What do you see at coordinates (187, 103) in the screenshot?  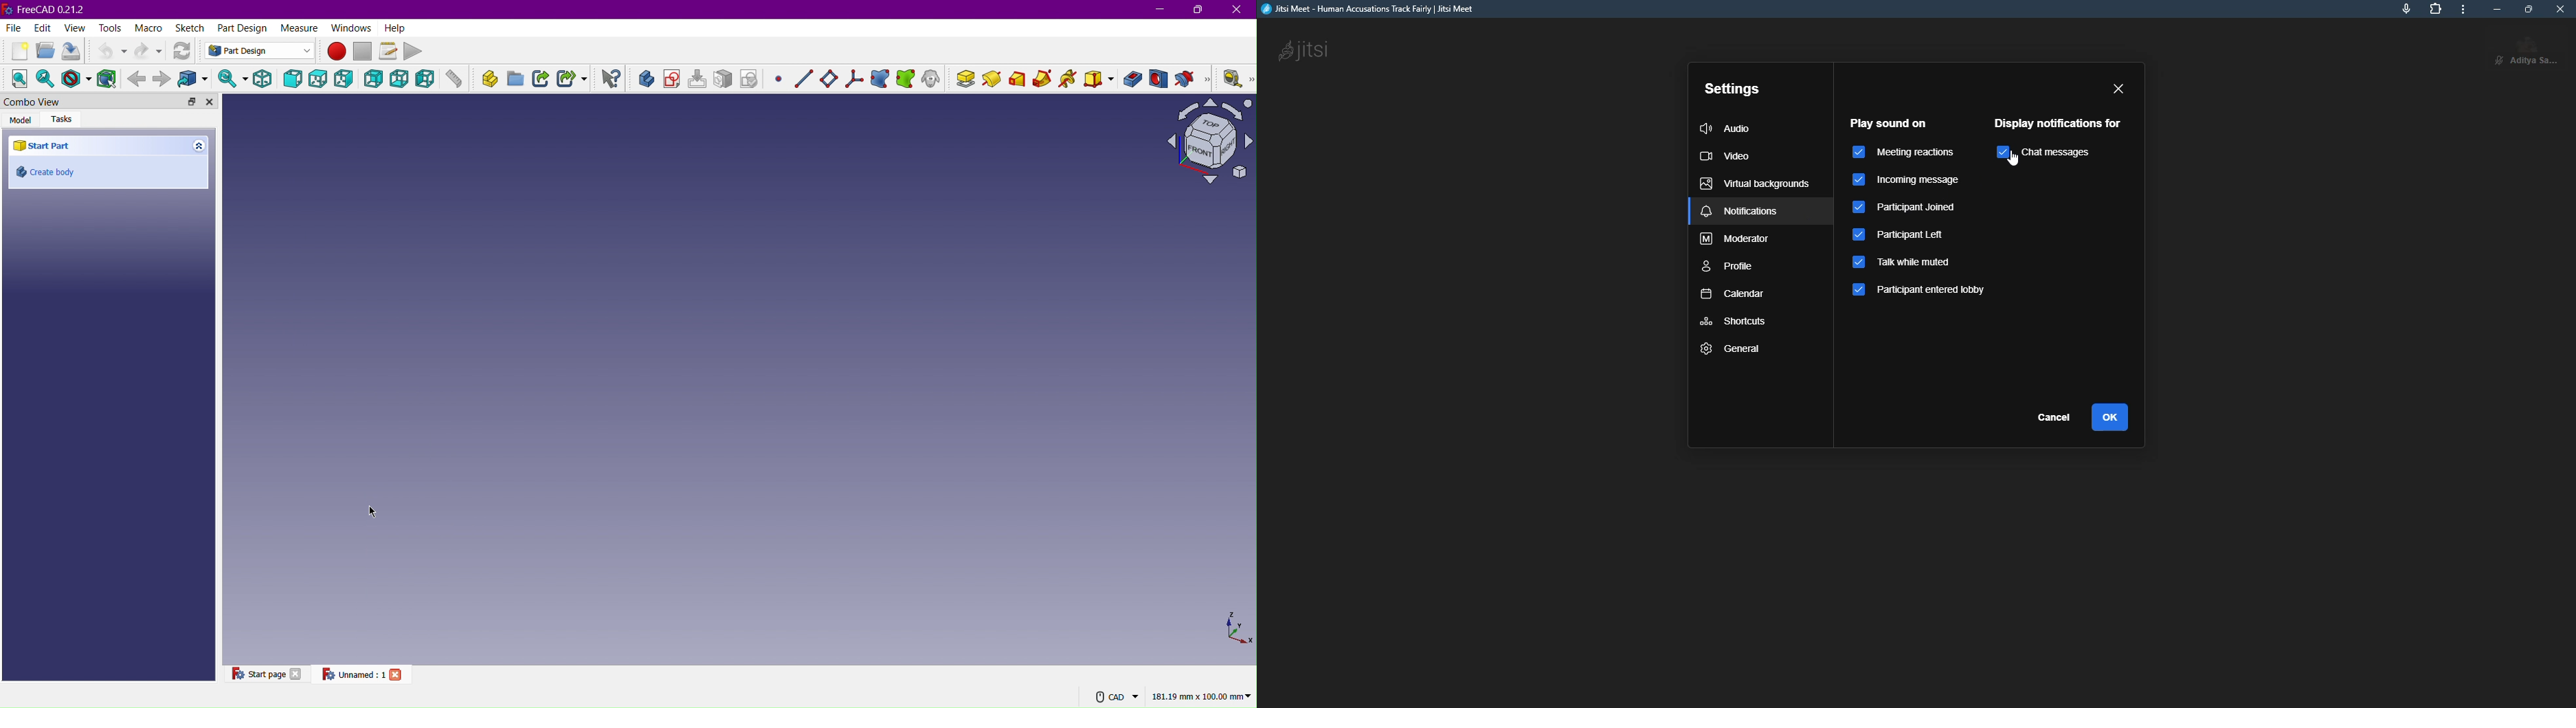 I see `Expand` at bounding box center [187, 103].